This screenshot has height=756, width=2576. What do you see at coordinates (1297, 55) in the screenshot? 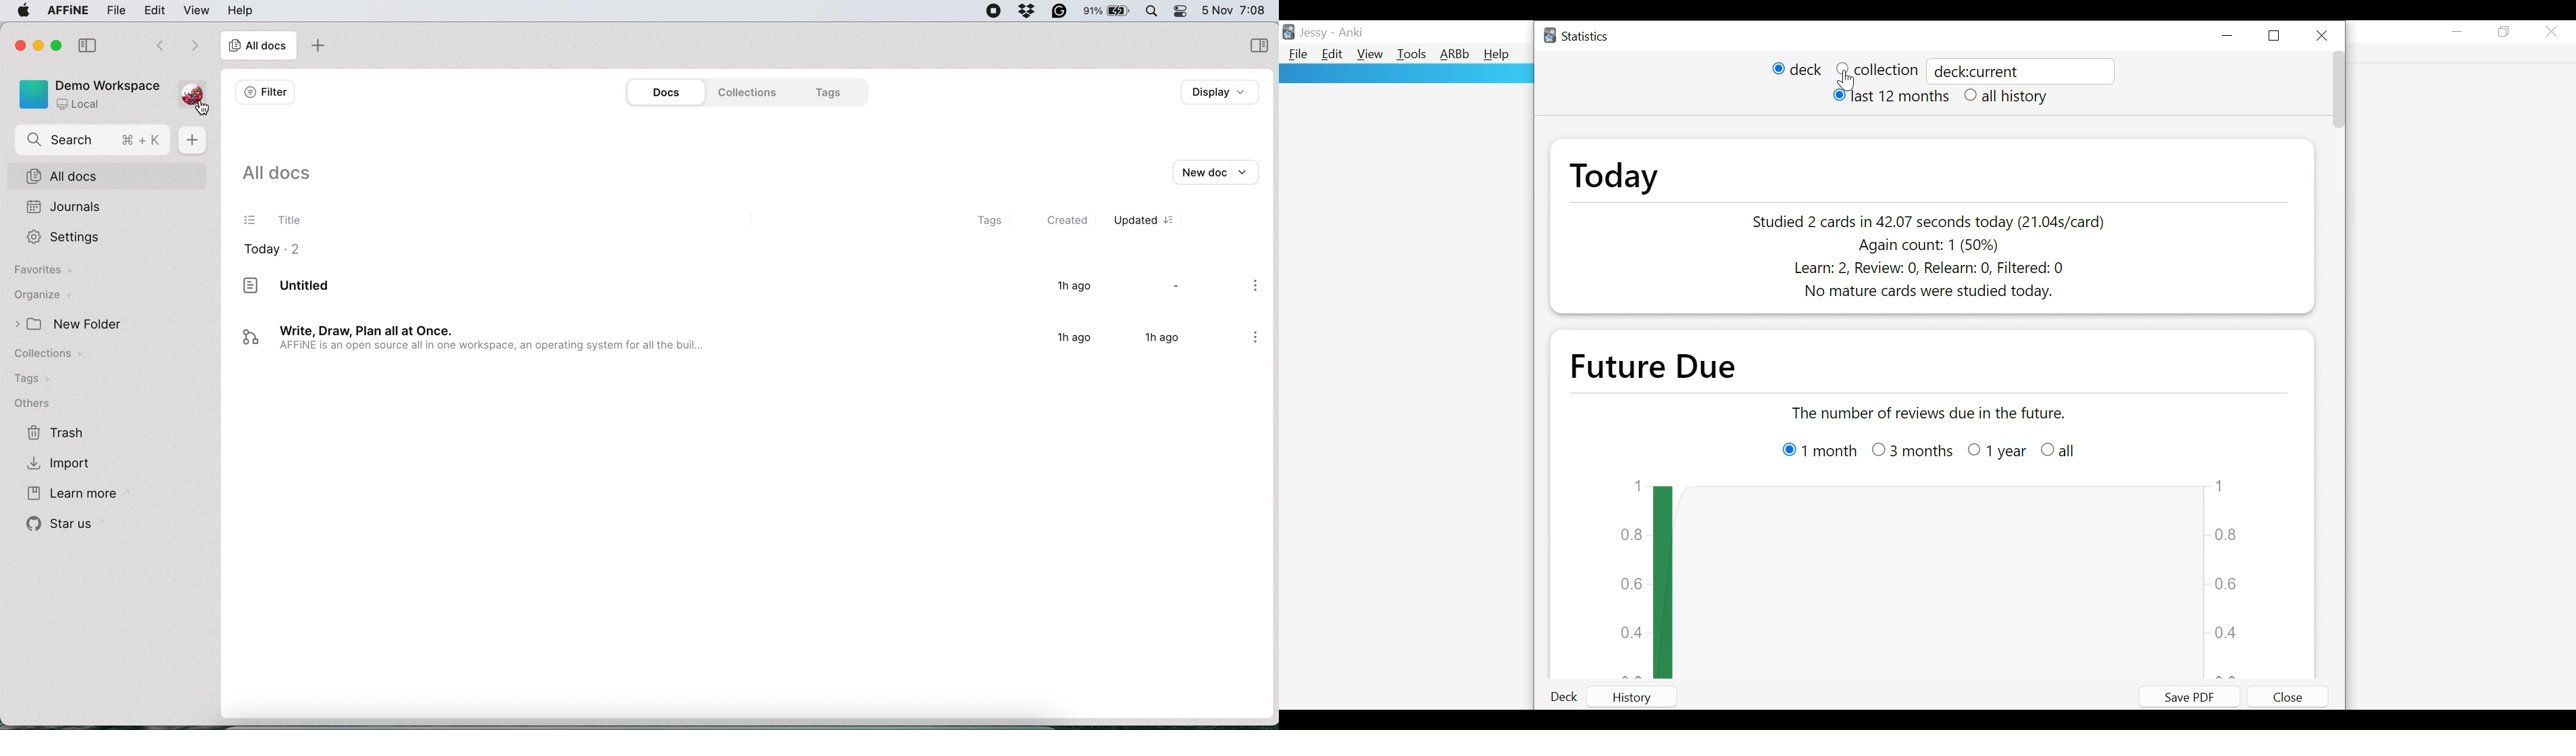
I see `File` at bounding box center [1297, 55].